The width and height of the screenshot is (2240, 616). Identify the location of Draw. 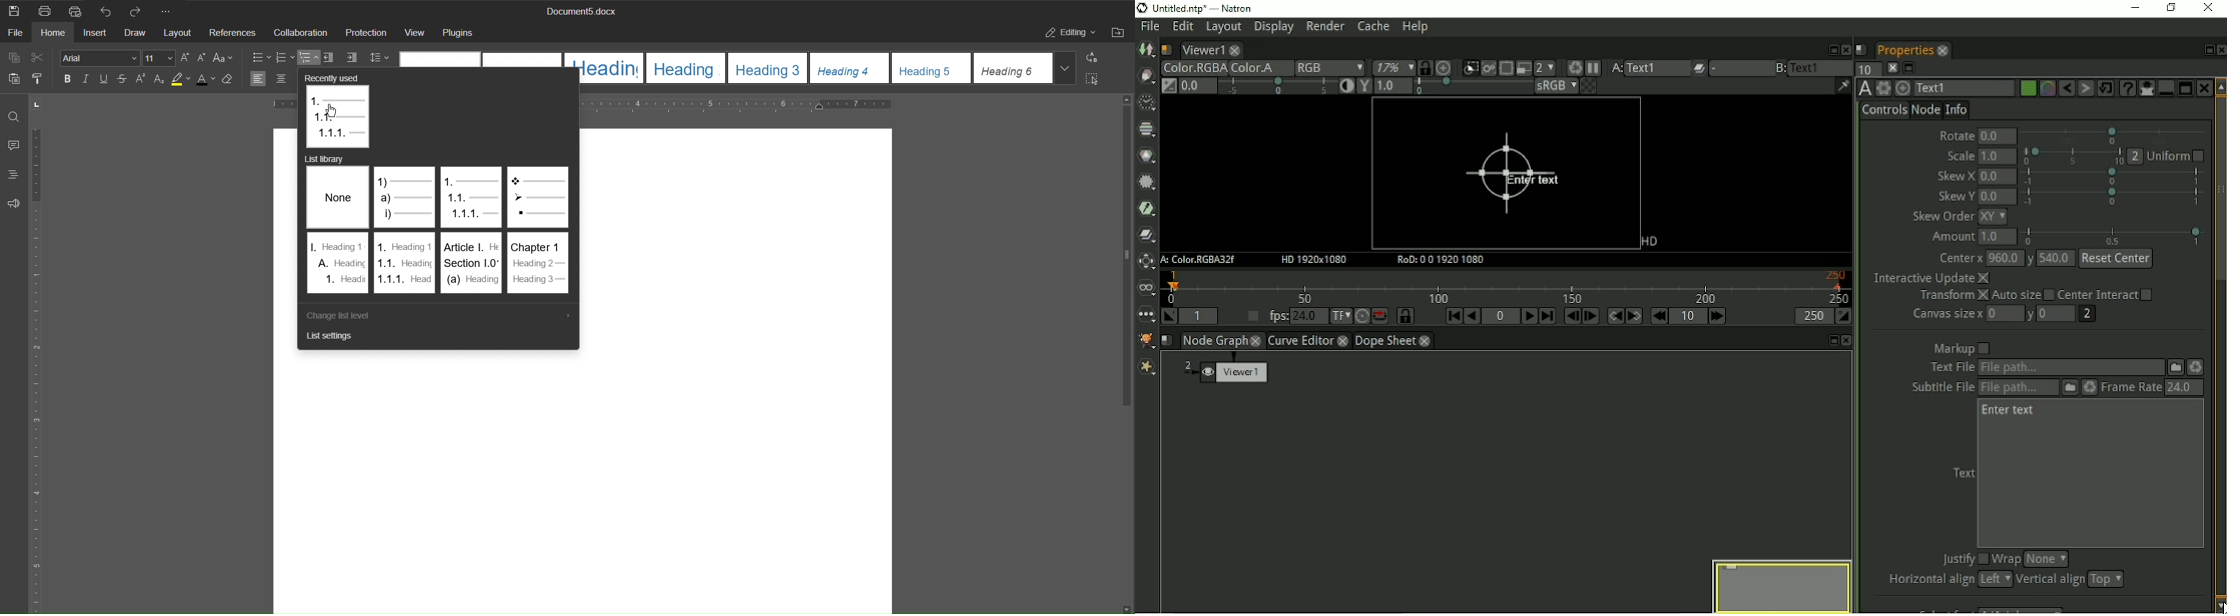
(137, 34).